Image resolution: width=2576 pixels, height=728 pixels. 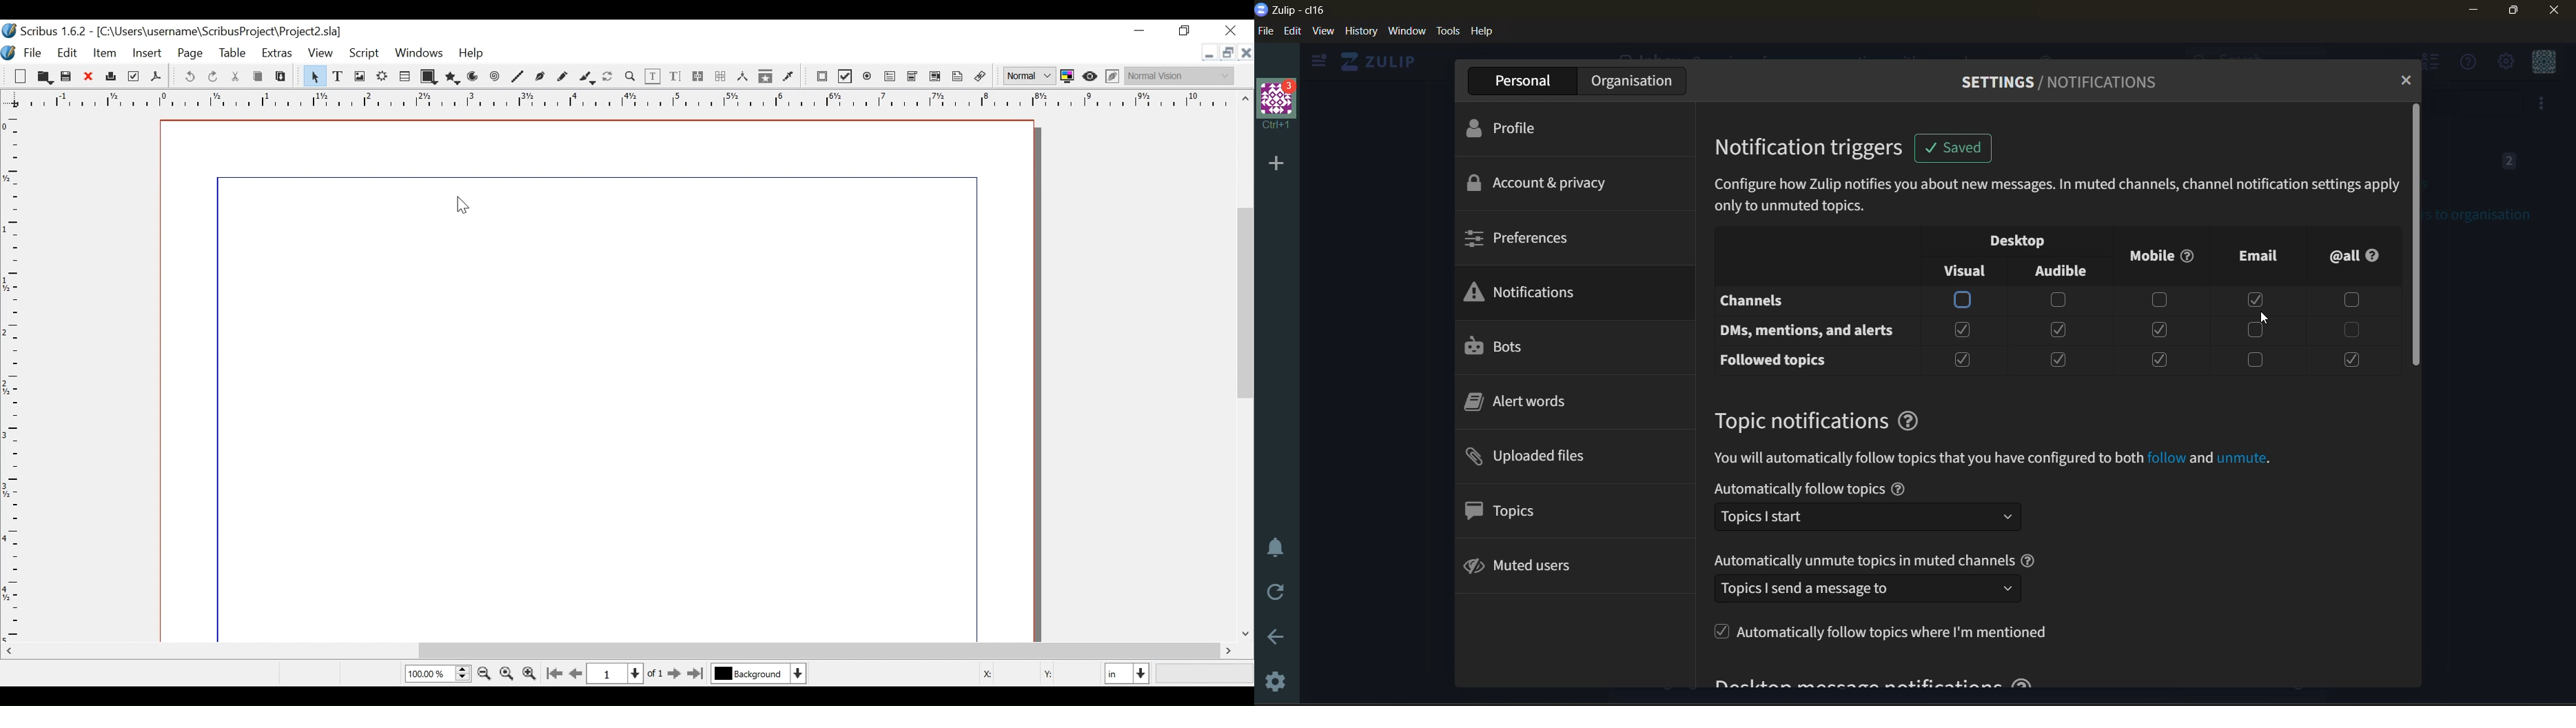 I want to click on Restore, so click(x=1226, y=52).